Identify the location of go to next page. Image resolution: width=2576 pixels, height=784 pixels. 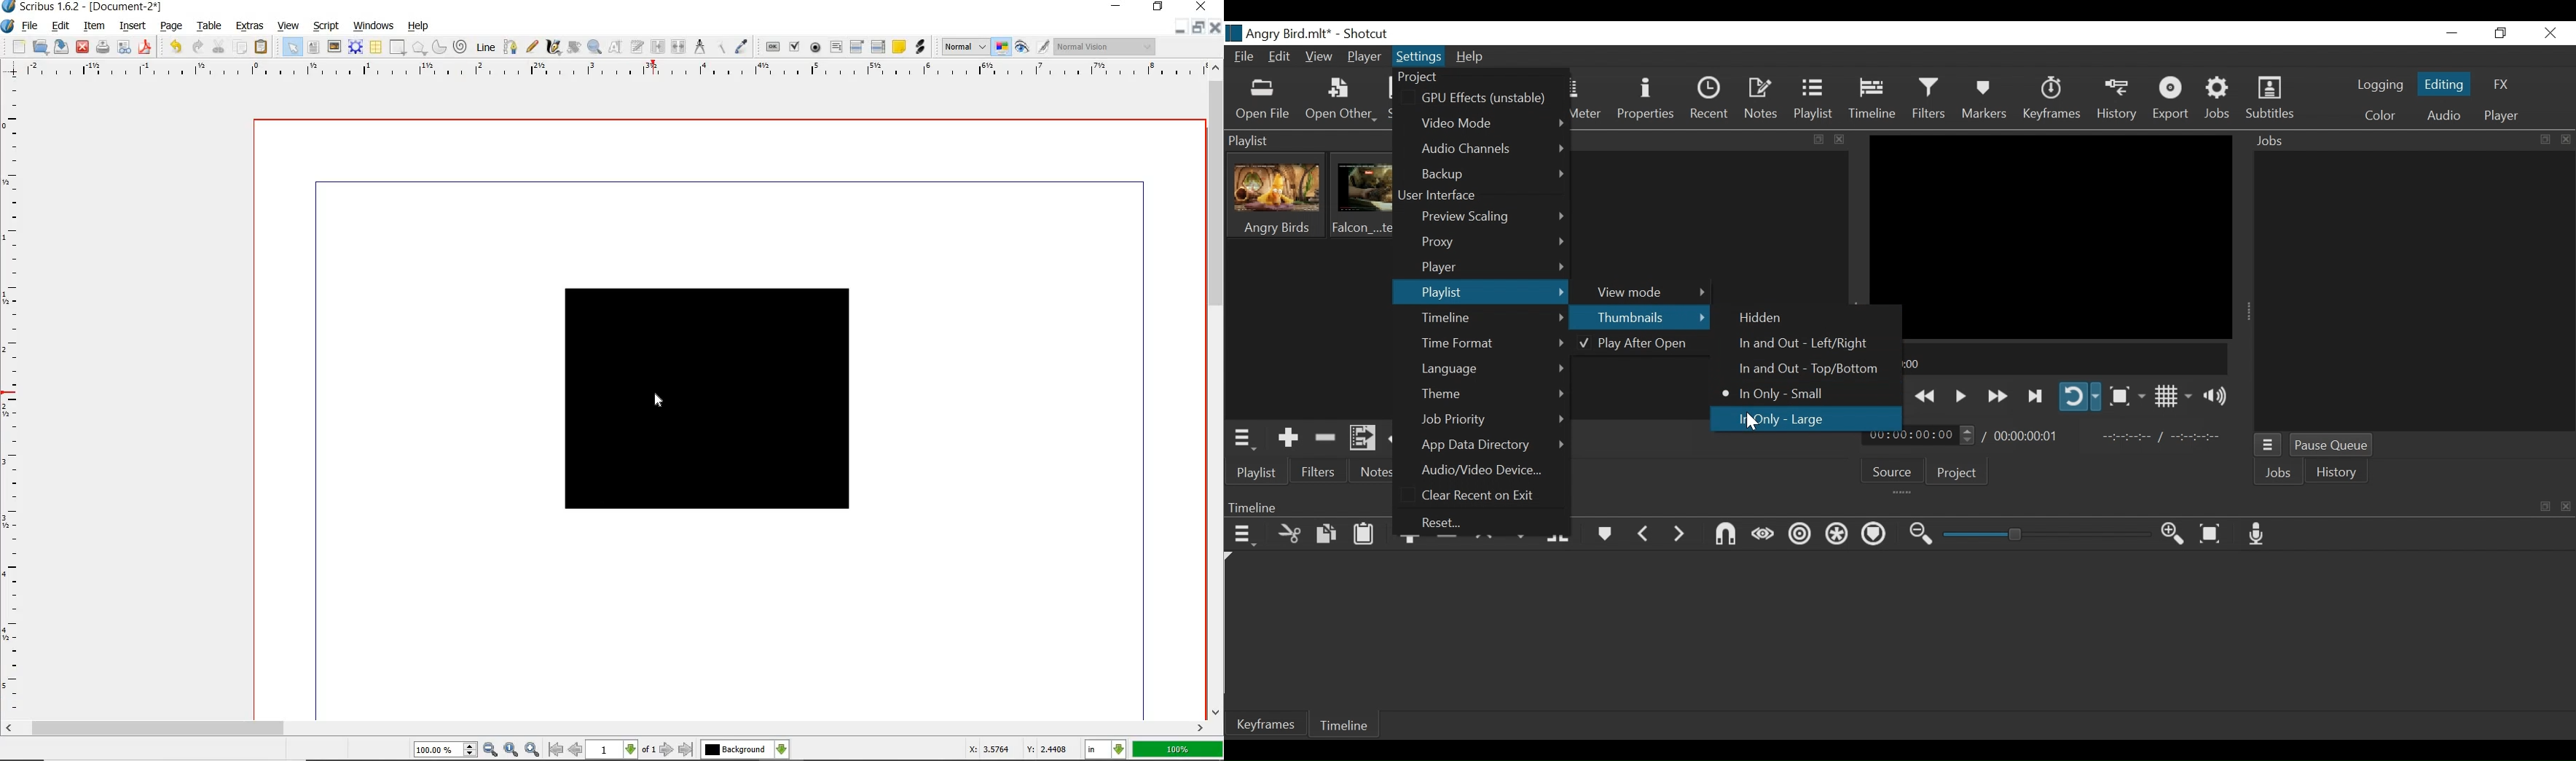
(667, 750).